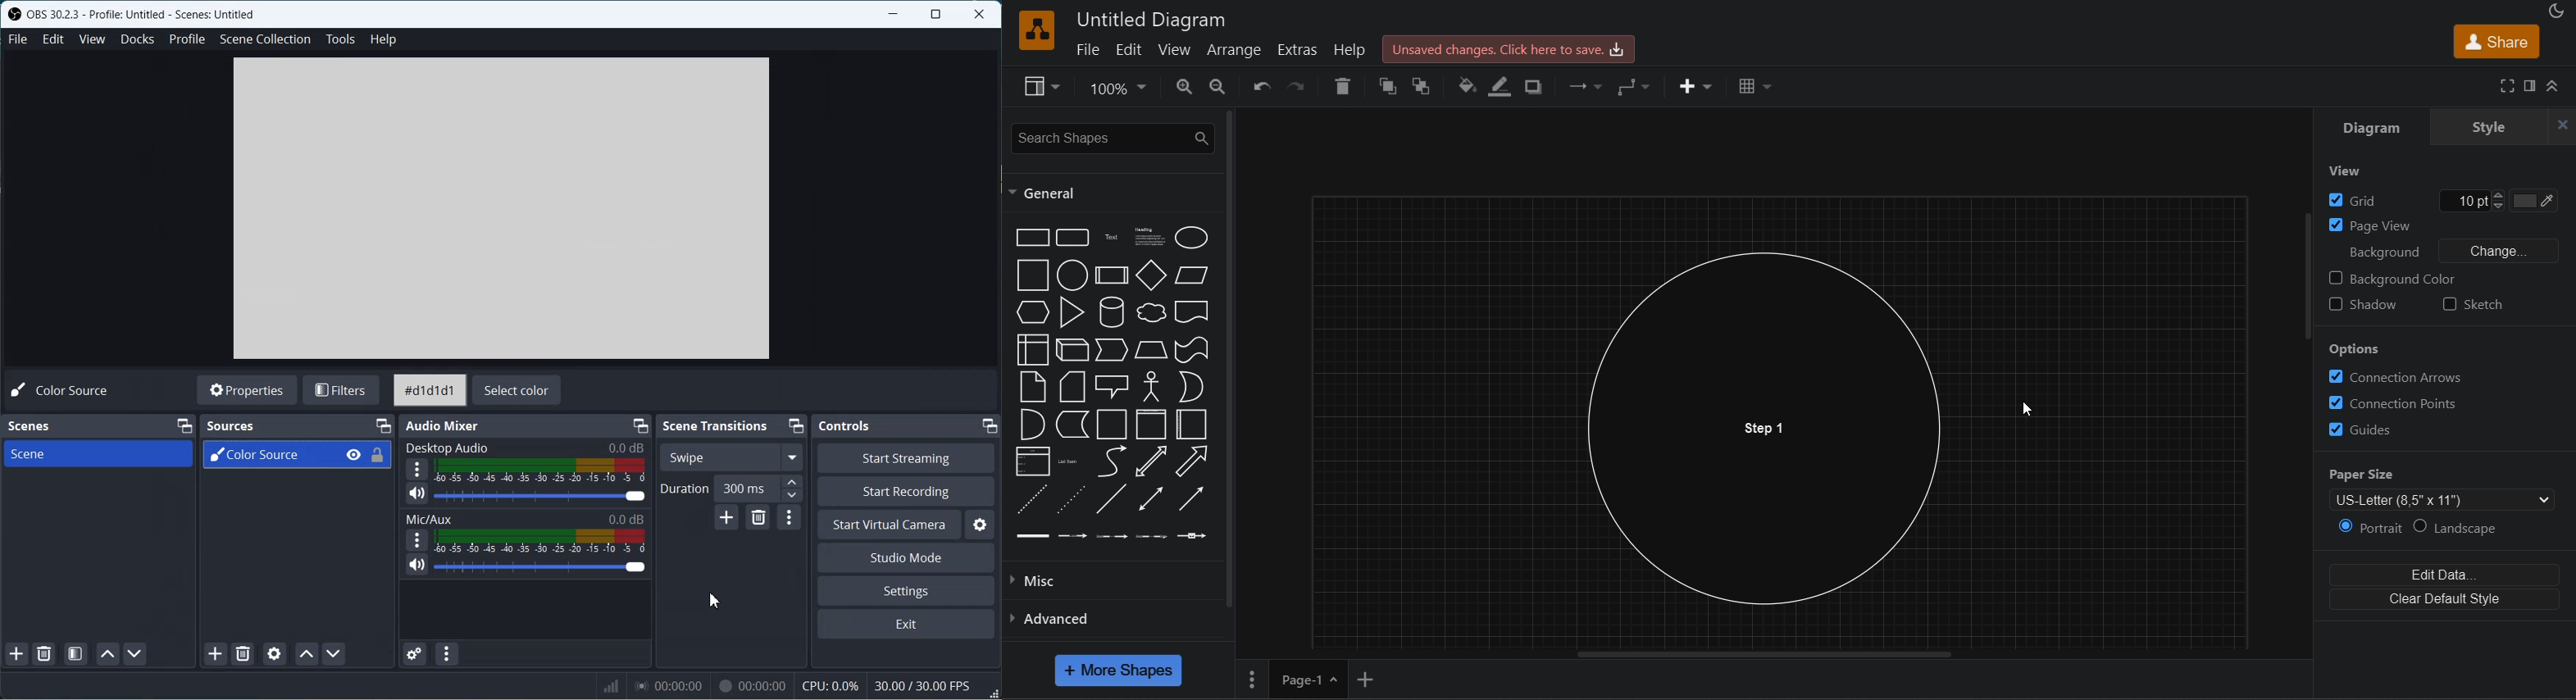  I want to click on callout, so click(1113, 389).